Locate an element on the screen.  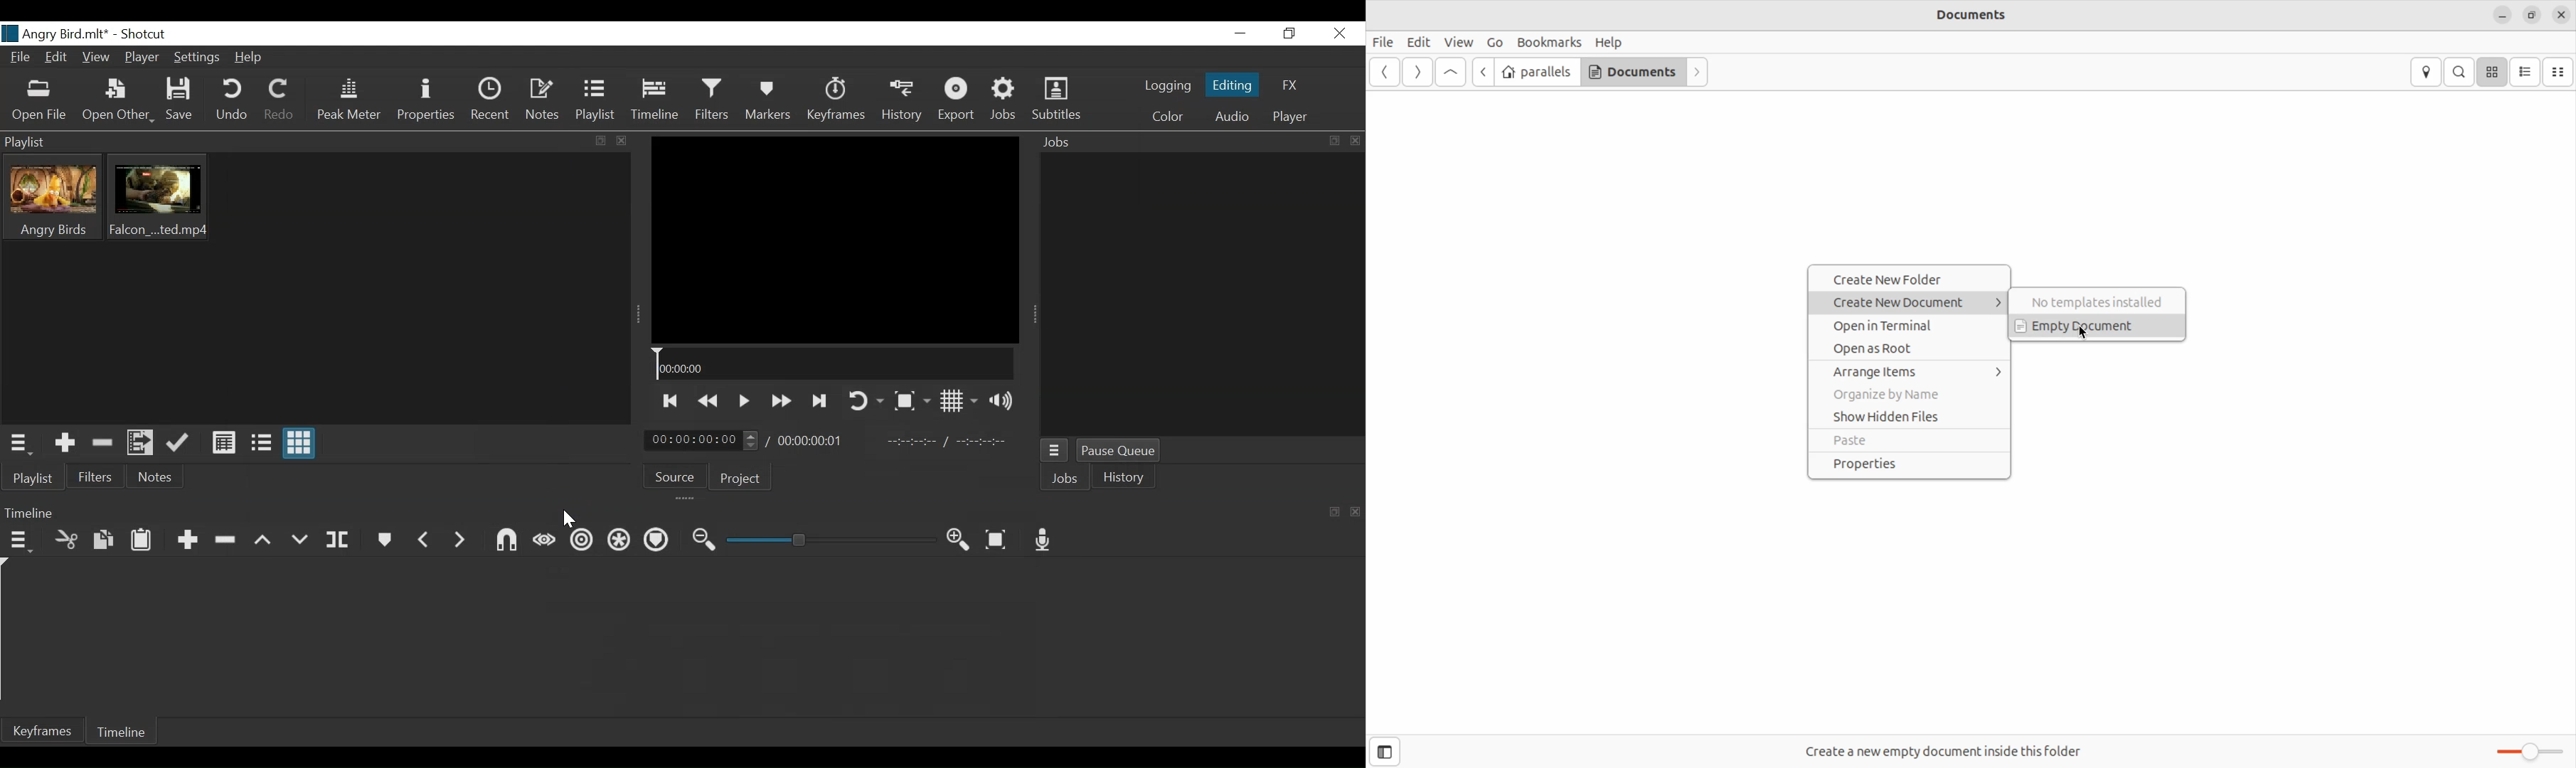
Editing is located at coordinates (1232, 83).